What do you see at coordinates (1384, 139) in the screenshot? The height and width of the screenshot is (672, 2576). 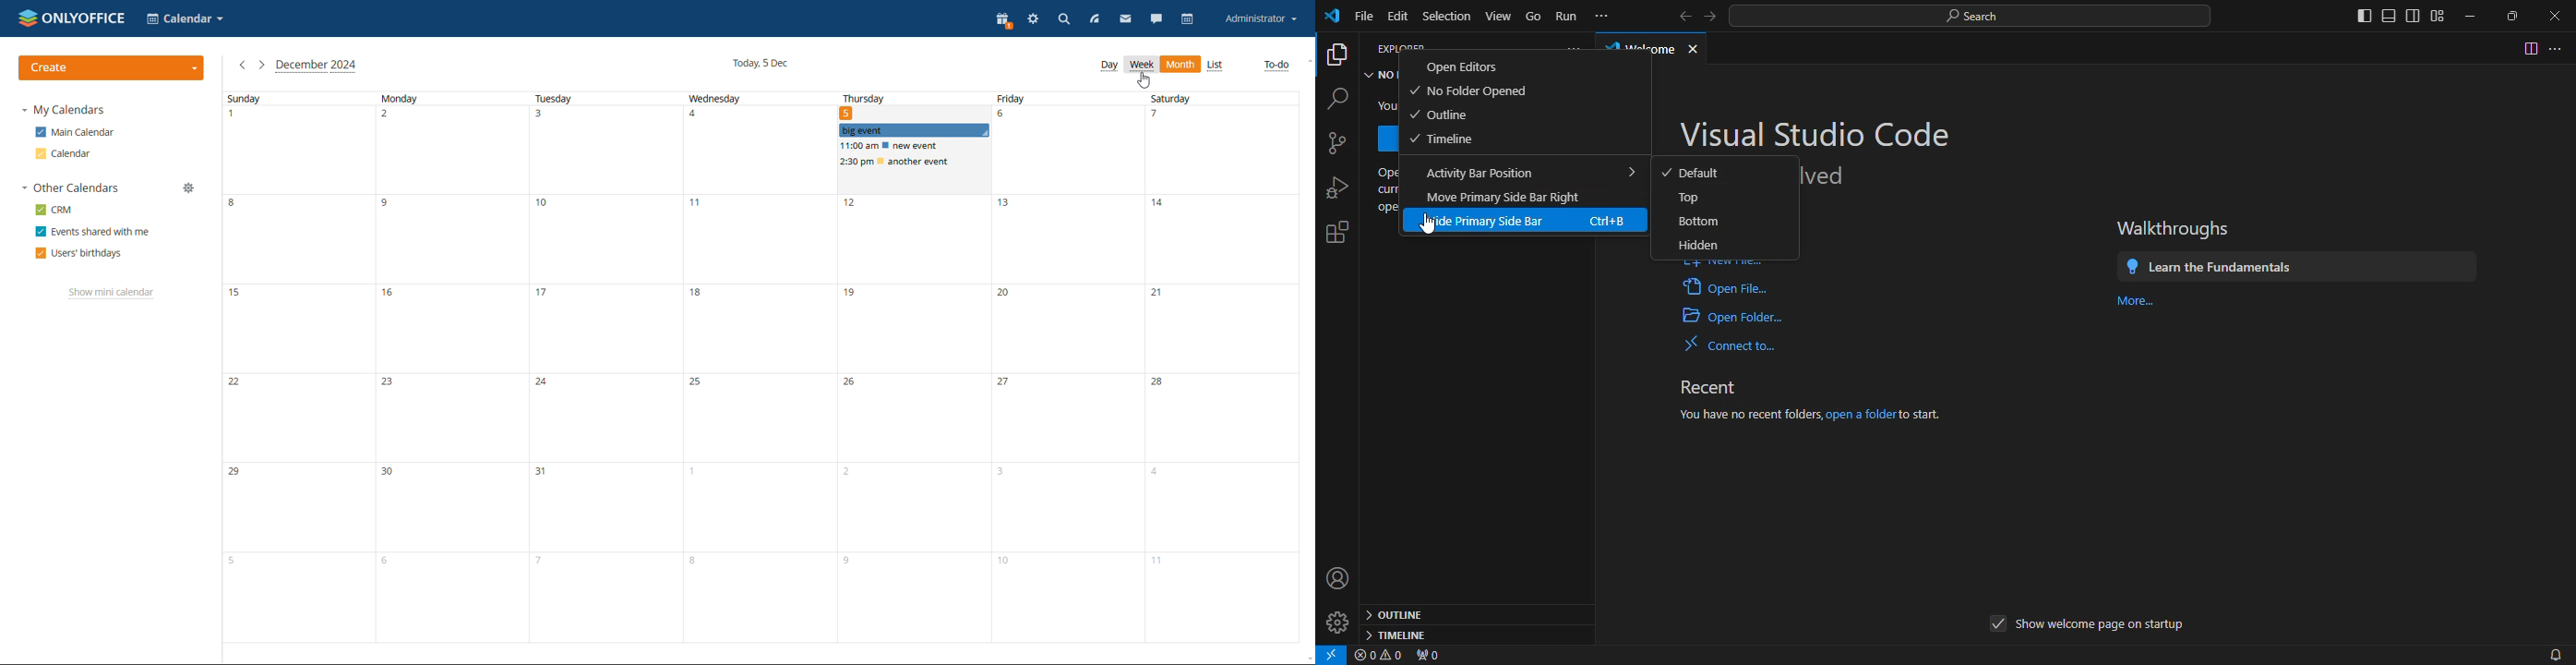 I see `Open Folder` at bounding box center [1384, 139].